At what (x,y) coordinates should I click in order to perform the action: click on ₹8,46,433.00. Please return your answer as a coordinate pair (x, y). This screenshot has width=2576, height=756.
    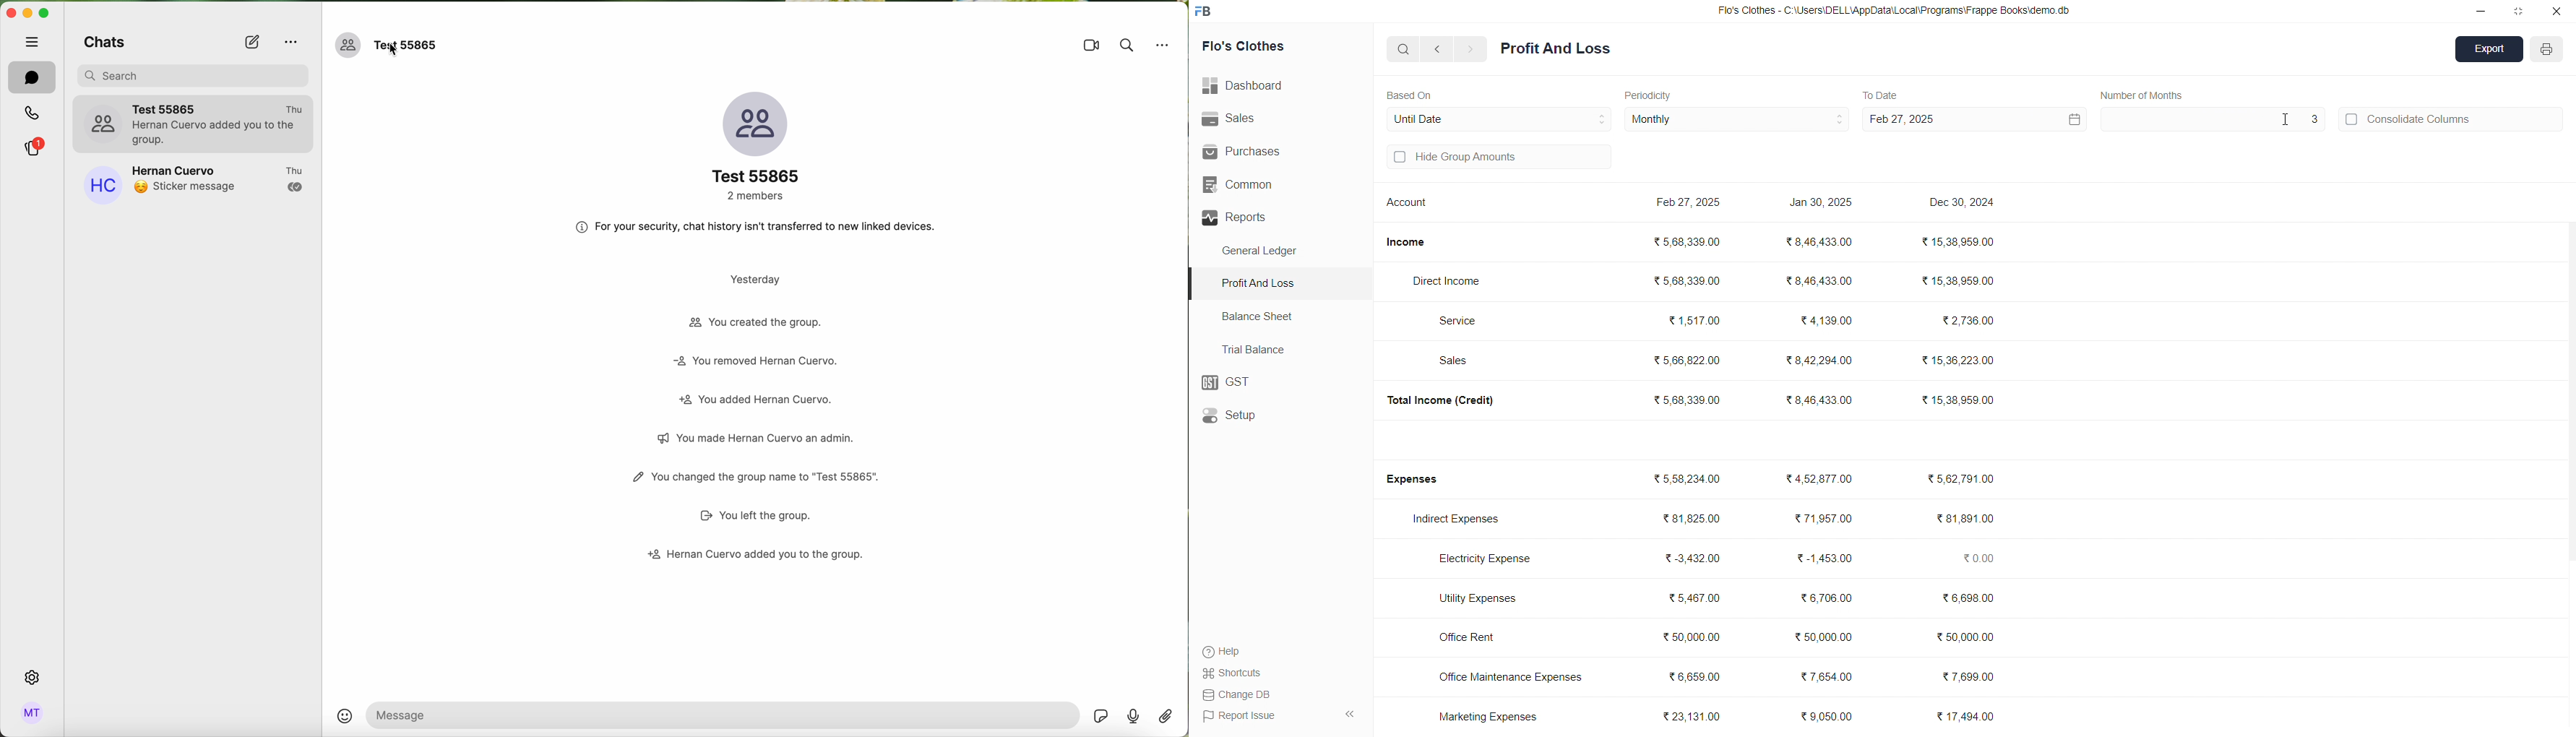
    Looking at the image, I should click on (1823, 282).